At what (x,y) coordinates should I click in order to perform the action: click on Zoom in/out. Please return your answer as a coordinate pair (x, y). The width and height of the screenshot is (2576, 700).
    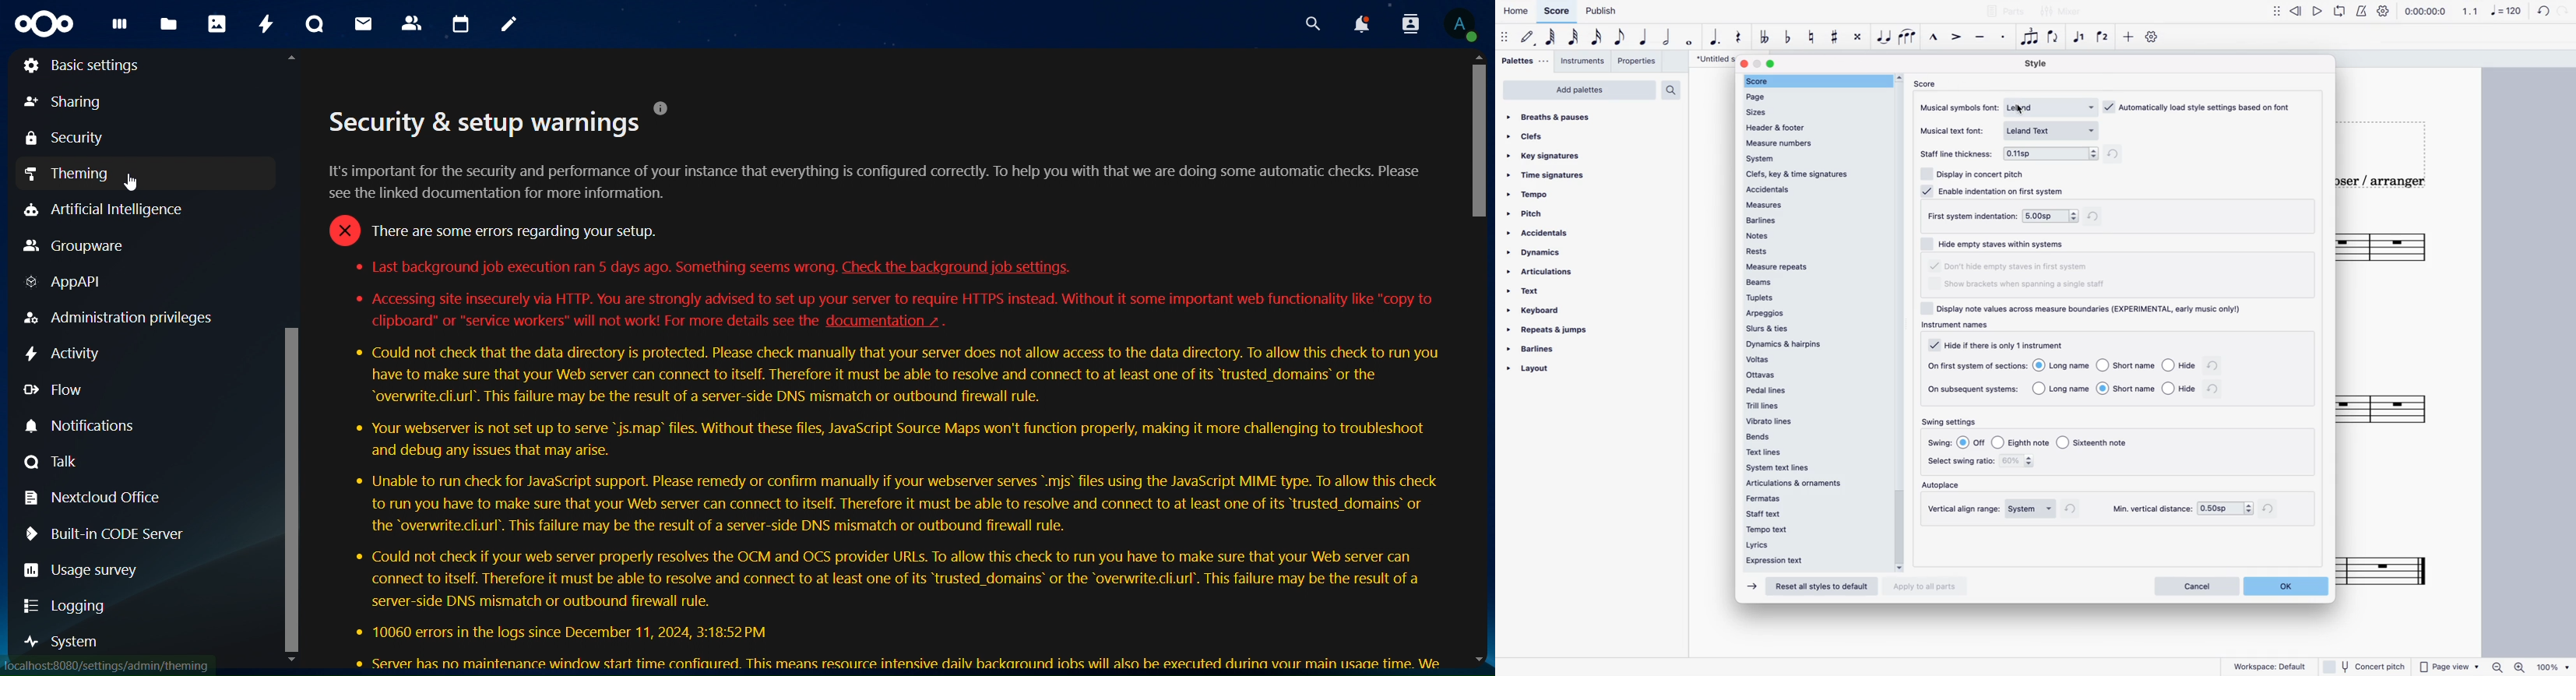
    Looking at the image, I should click on (2507, 667).